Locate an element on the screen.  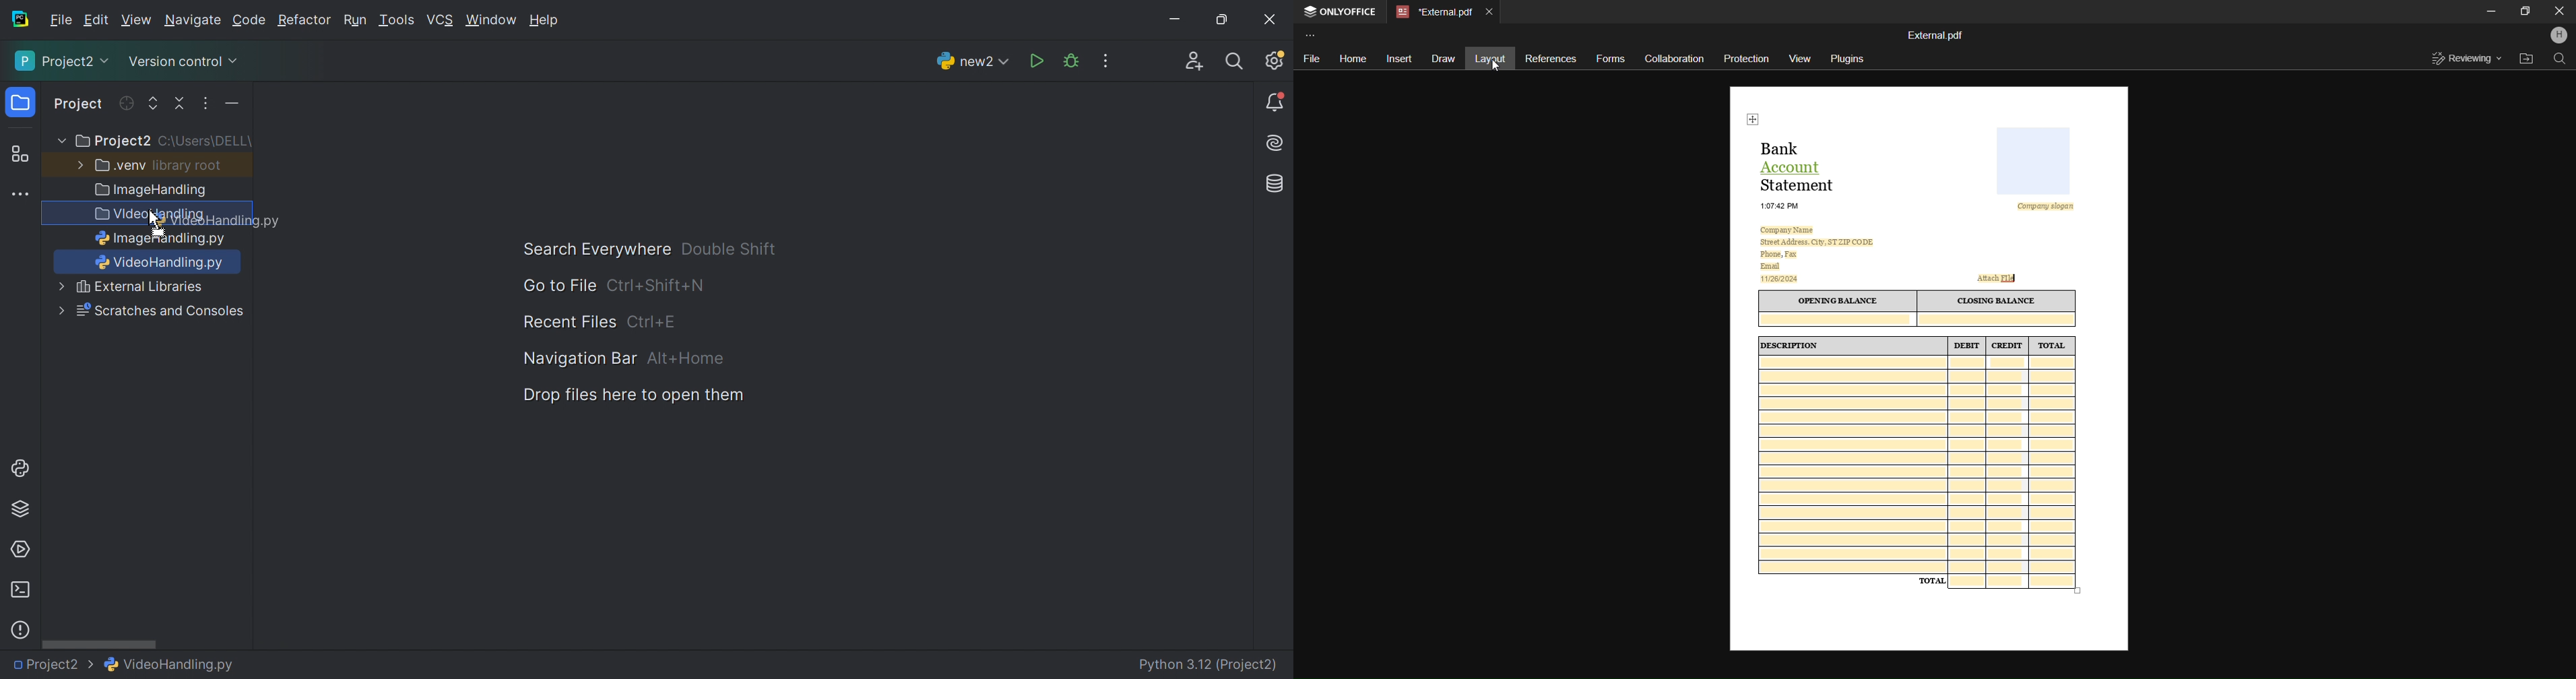
External.pdf(Current File Tab) is located at coordinates (1434, 13).